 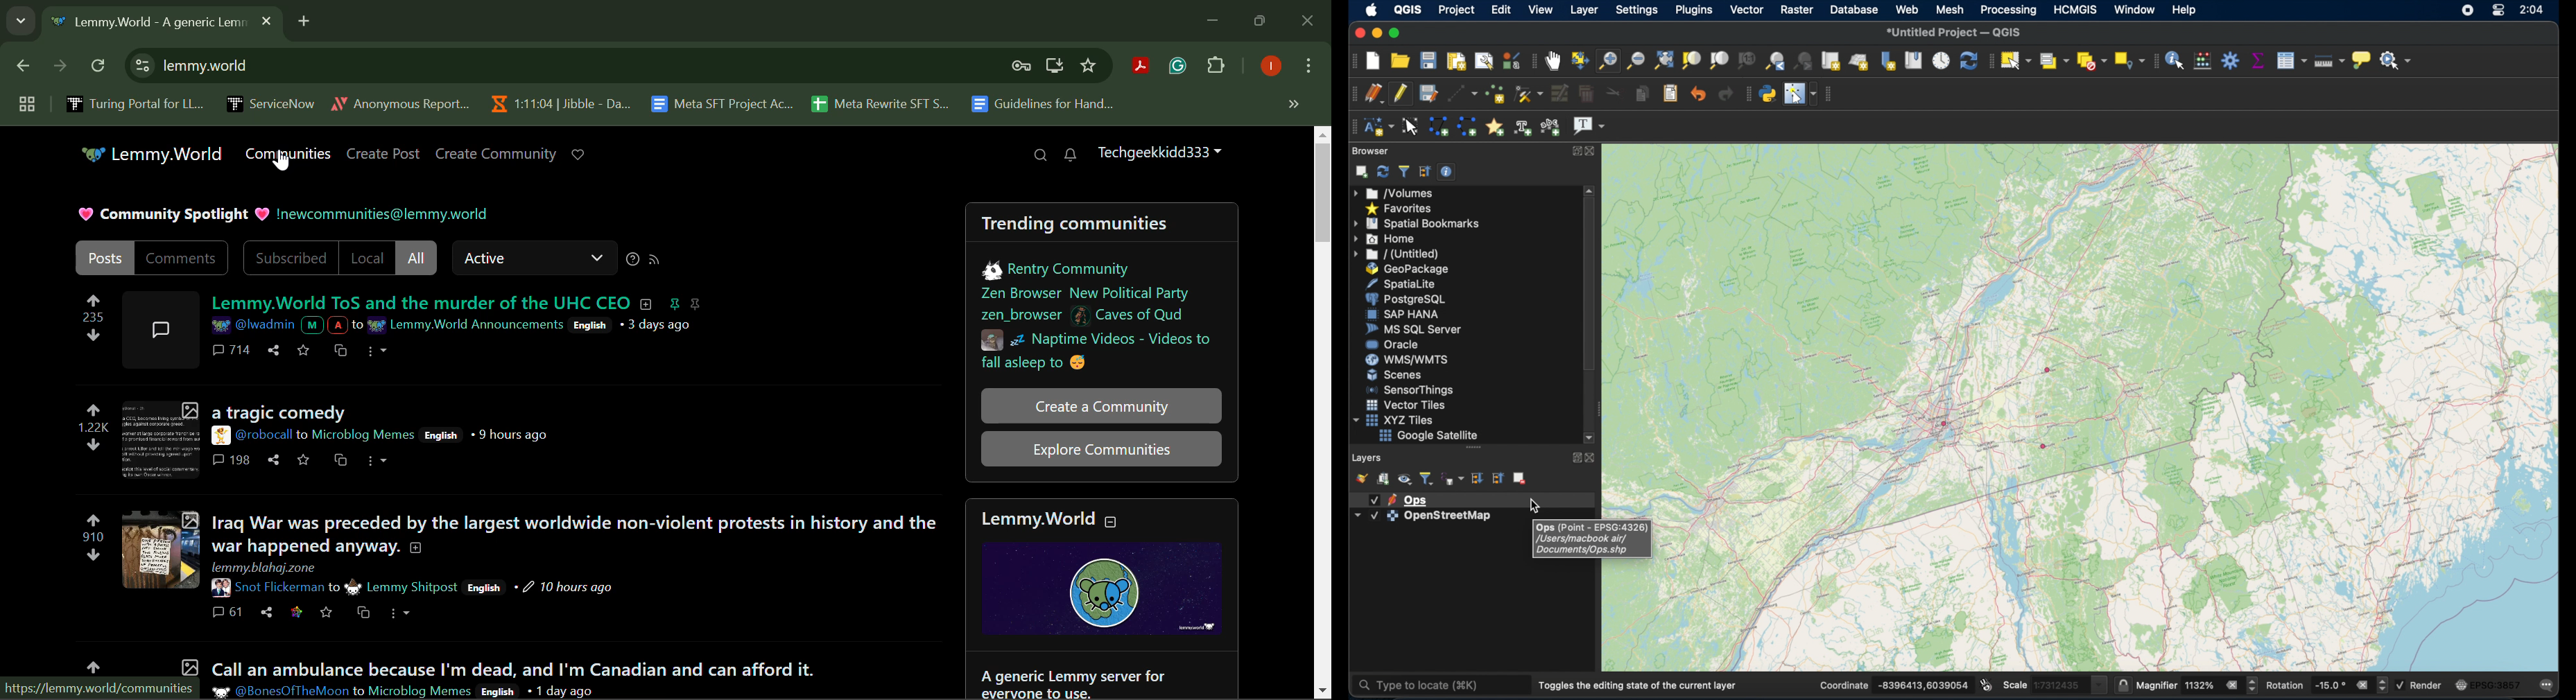 What do you see at coordinates (1158, 151) in the screenshot?
I see `Techgeekkidd333` at bounding box center [1158, 151].